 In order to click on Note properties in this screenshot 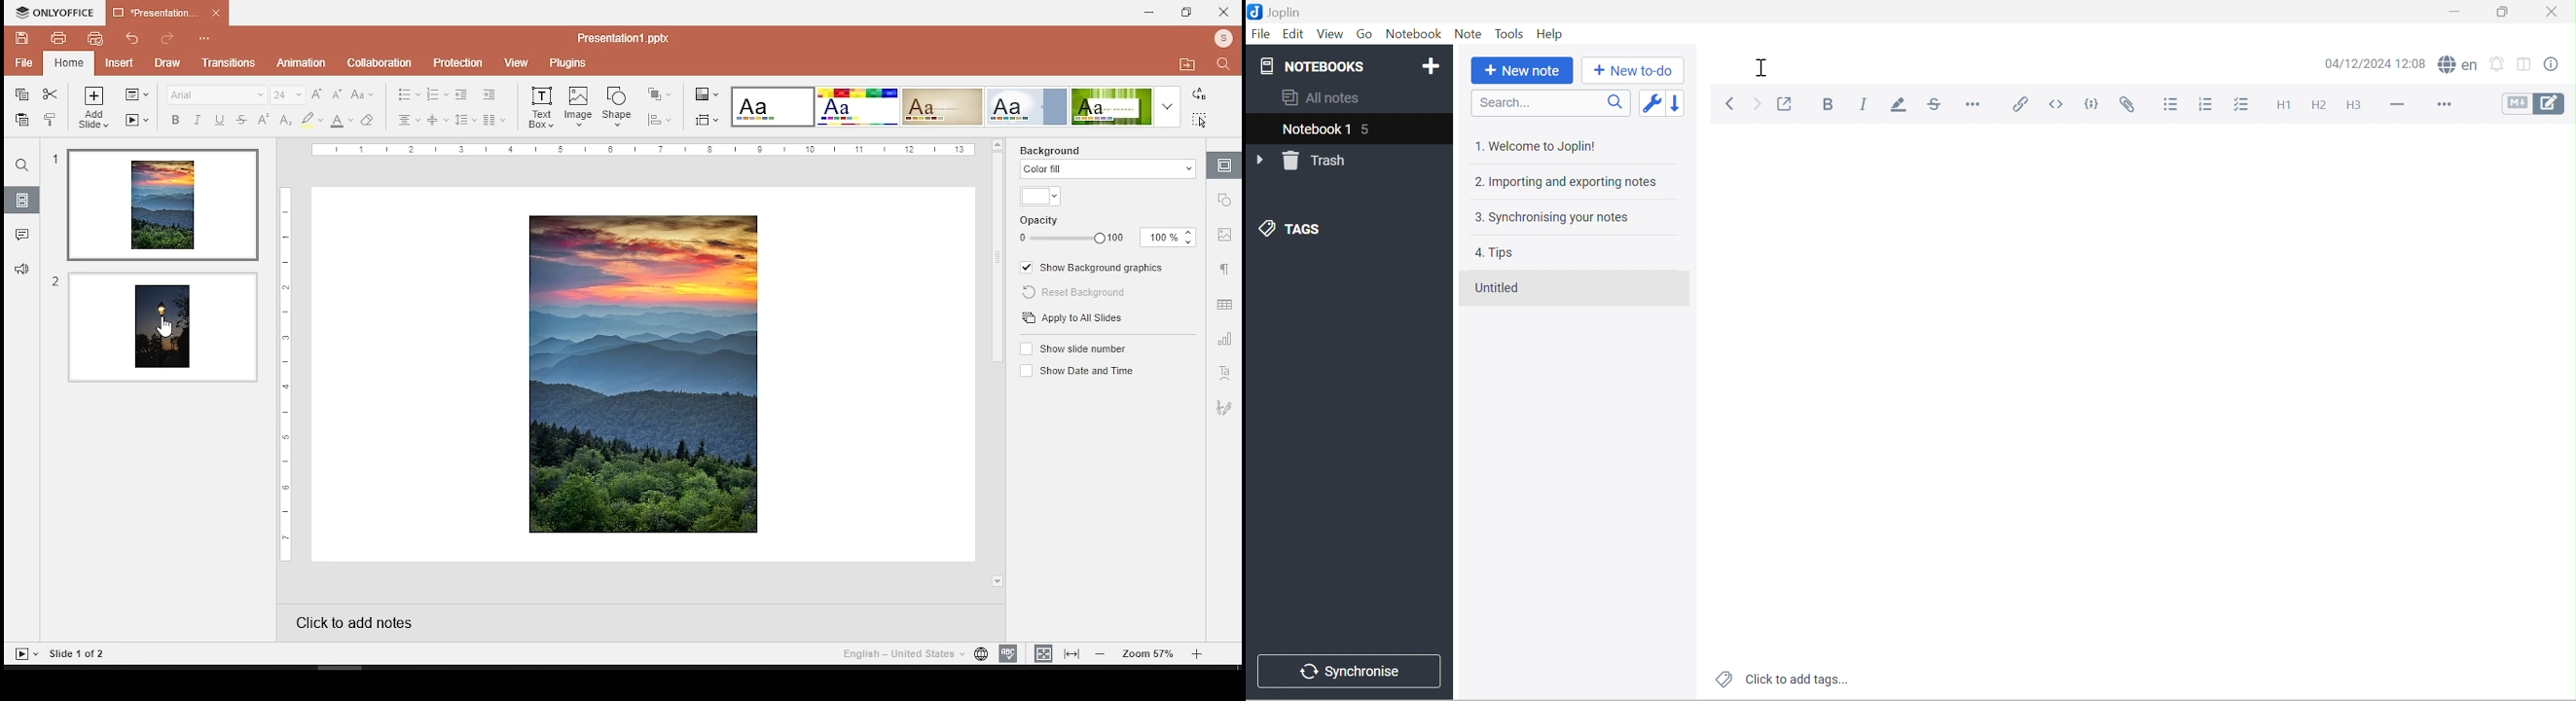, I will do `click(2560, 62)`.